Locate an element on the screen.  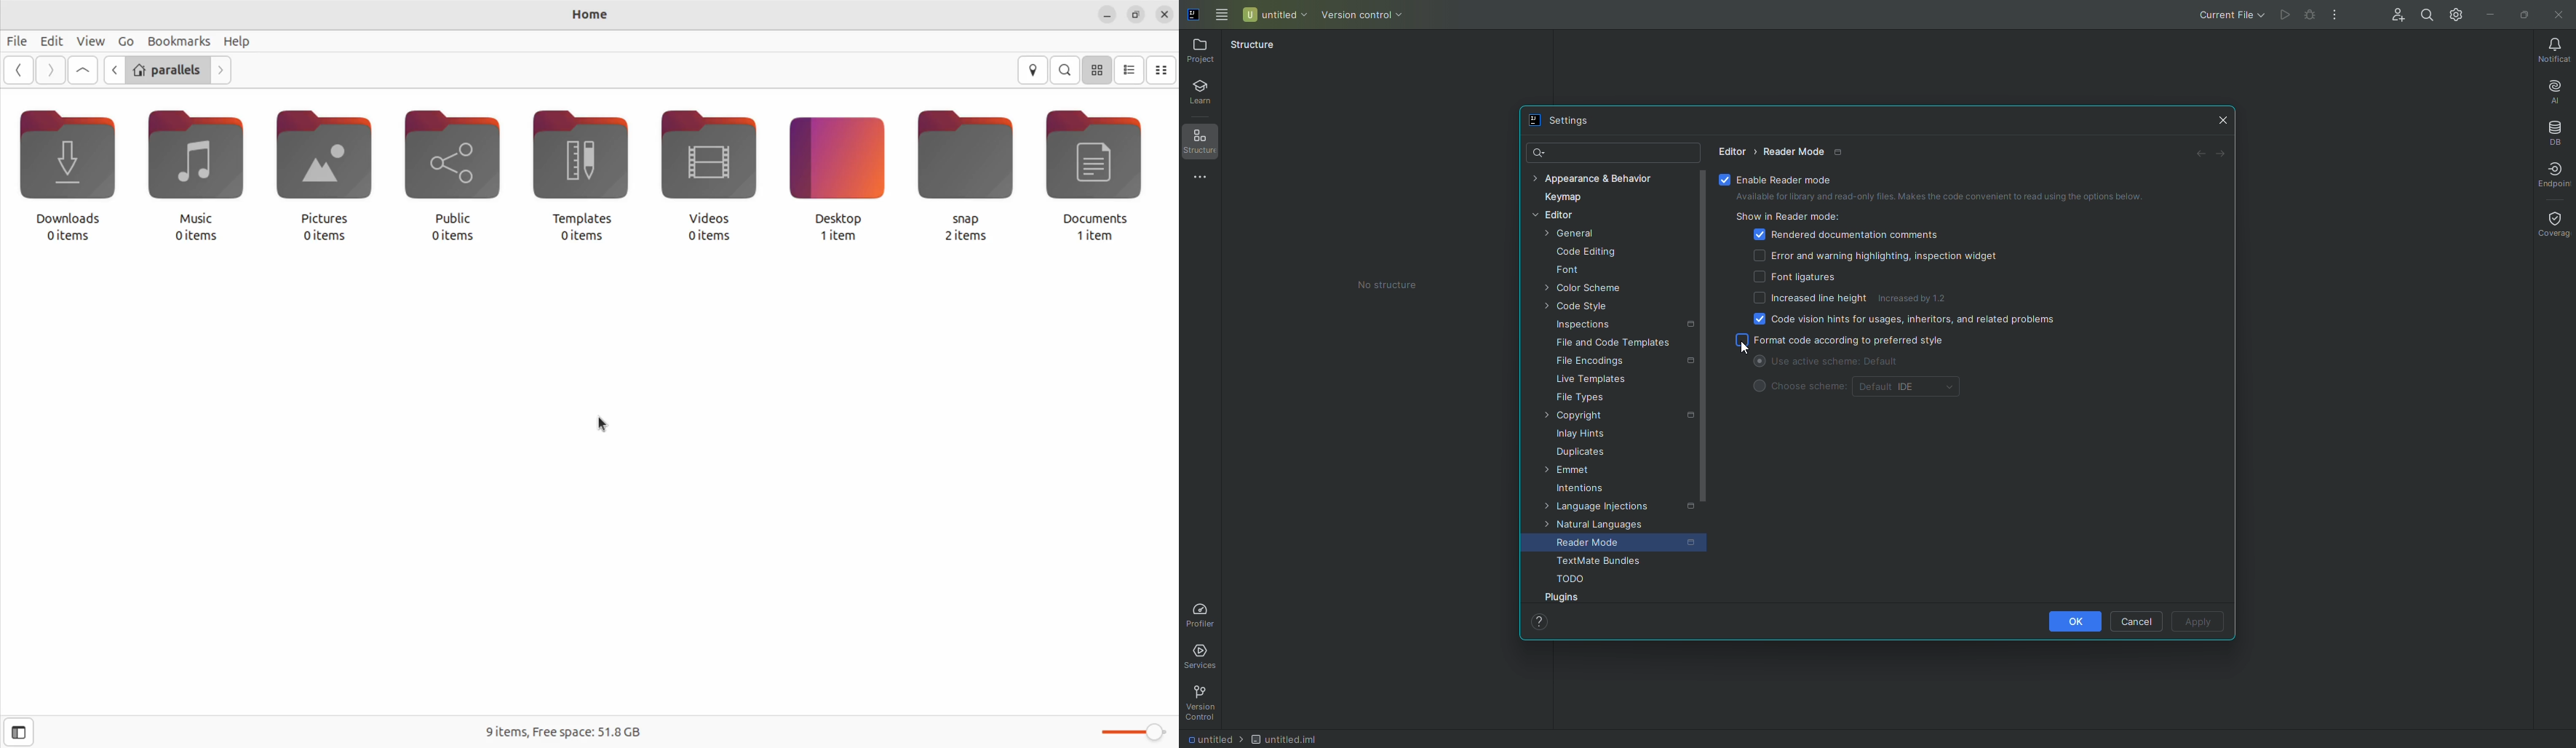
Search is located at coordinates (1539, 151).